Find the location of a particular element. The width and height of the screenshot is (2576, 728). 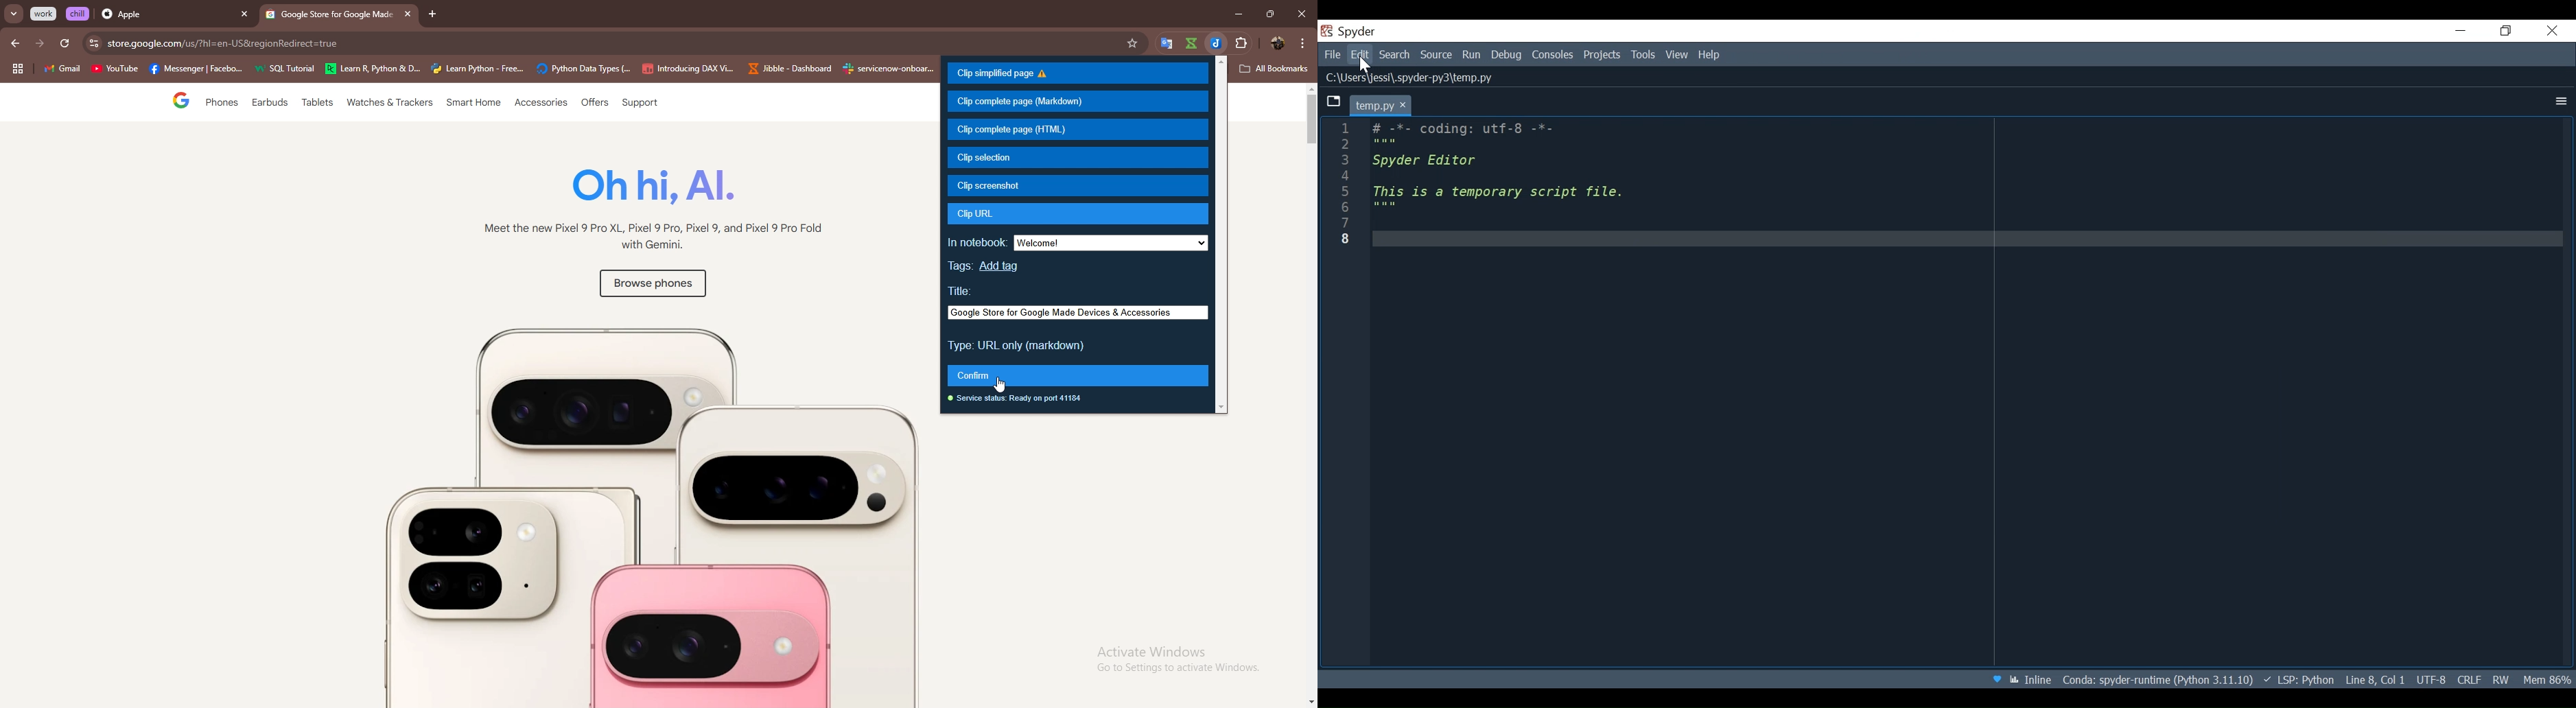

back is located at coordinates (16, 43).